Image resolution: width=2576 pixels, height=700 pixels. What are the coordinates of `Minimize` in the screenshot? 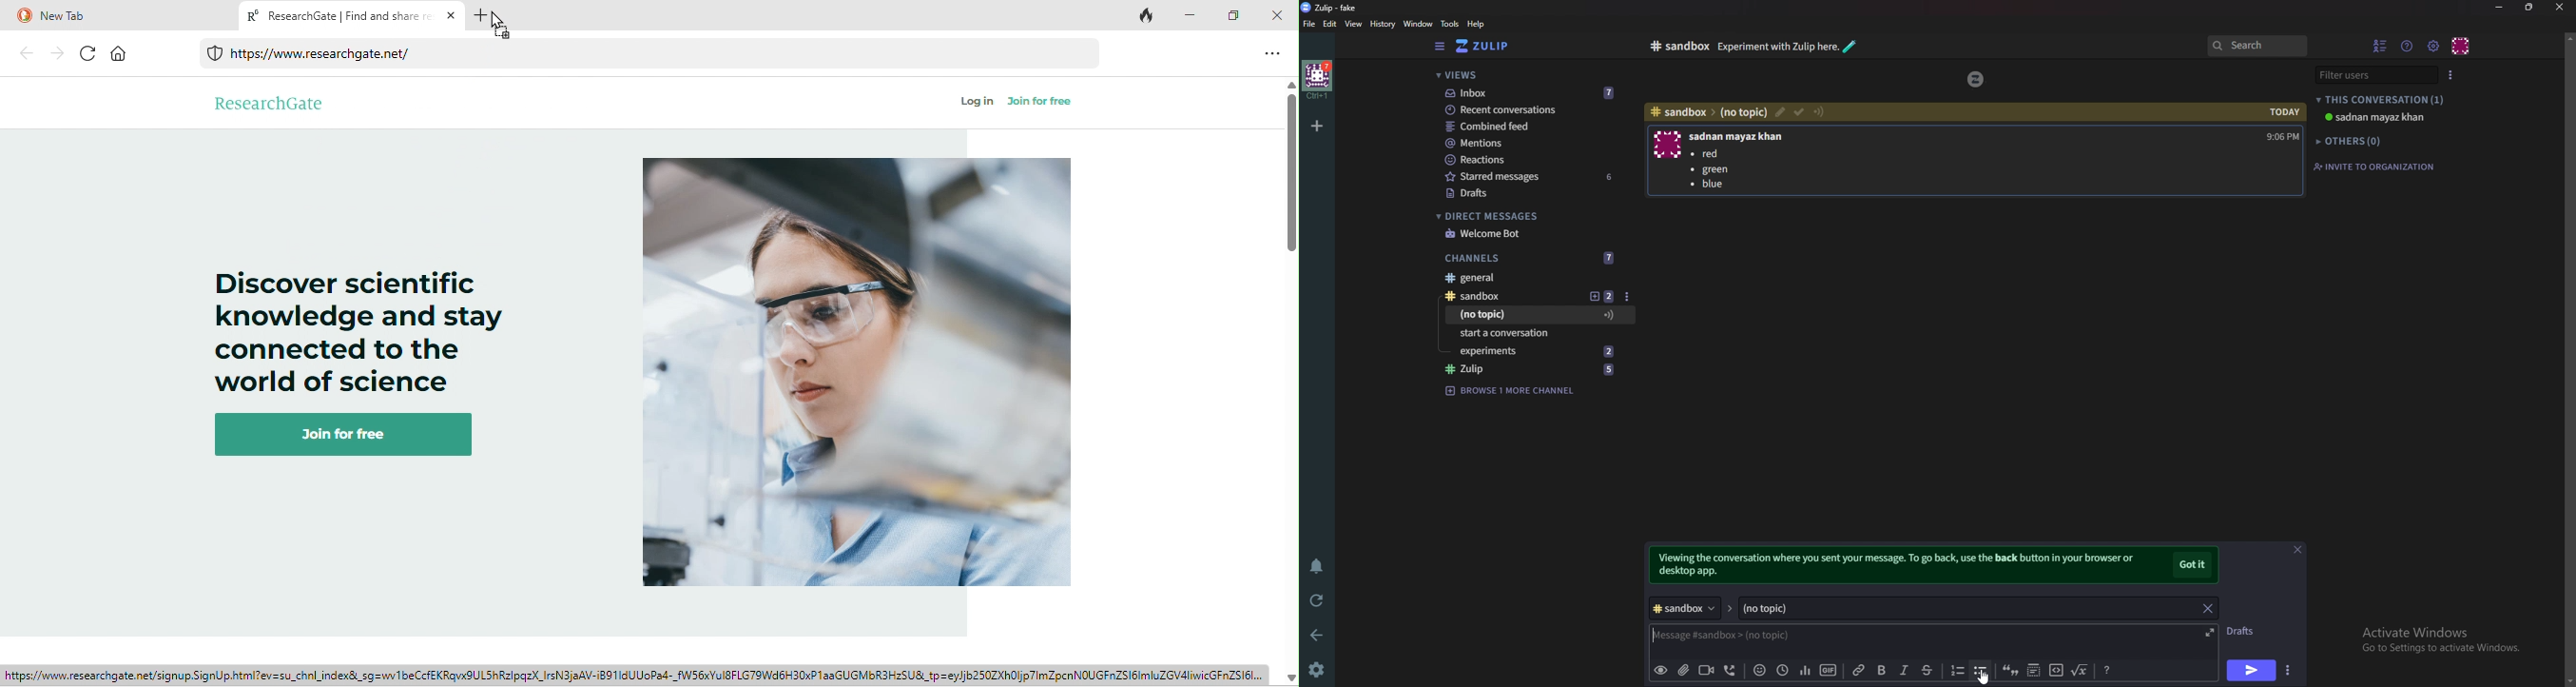 It's located at (2501, 7).